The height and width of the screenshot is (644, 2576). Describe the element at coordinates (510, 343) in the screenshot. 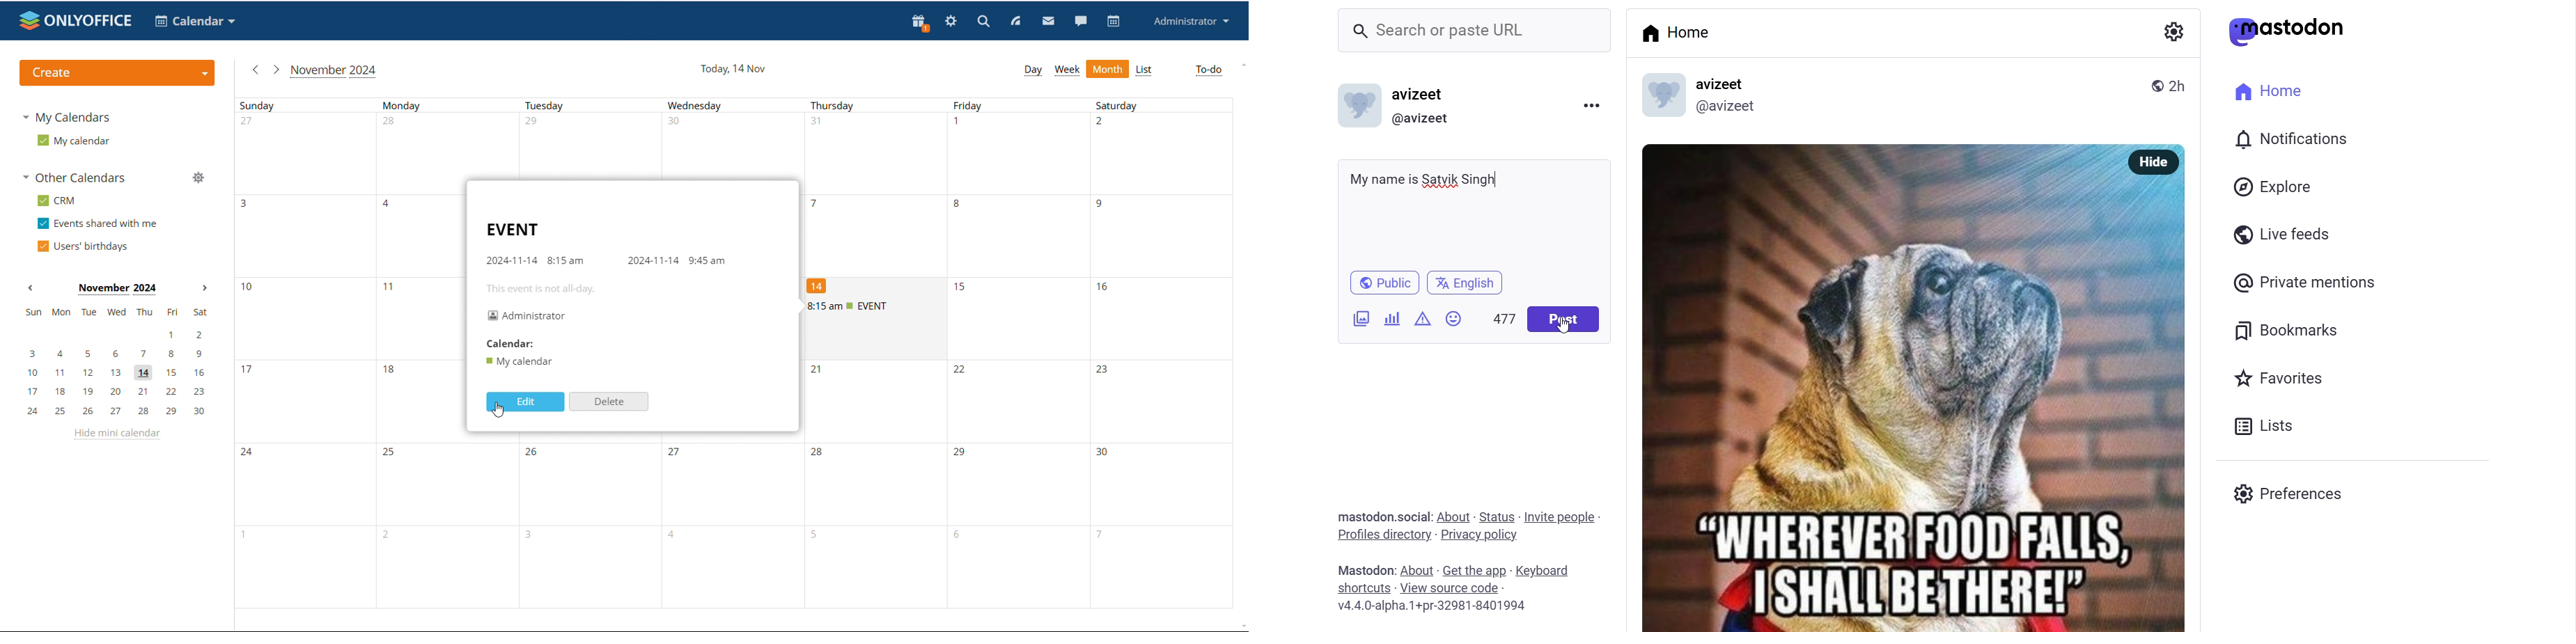

I see `Calendar` at that location.